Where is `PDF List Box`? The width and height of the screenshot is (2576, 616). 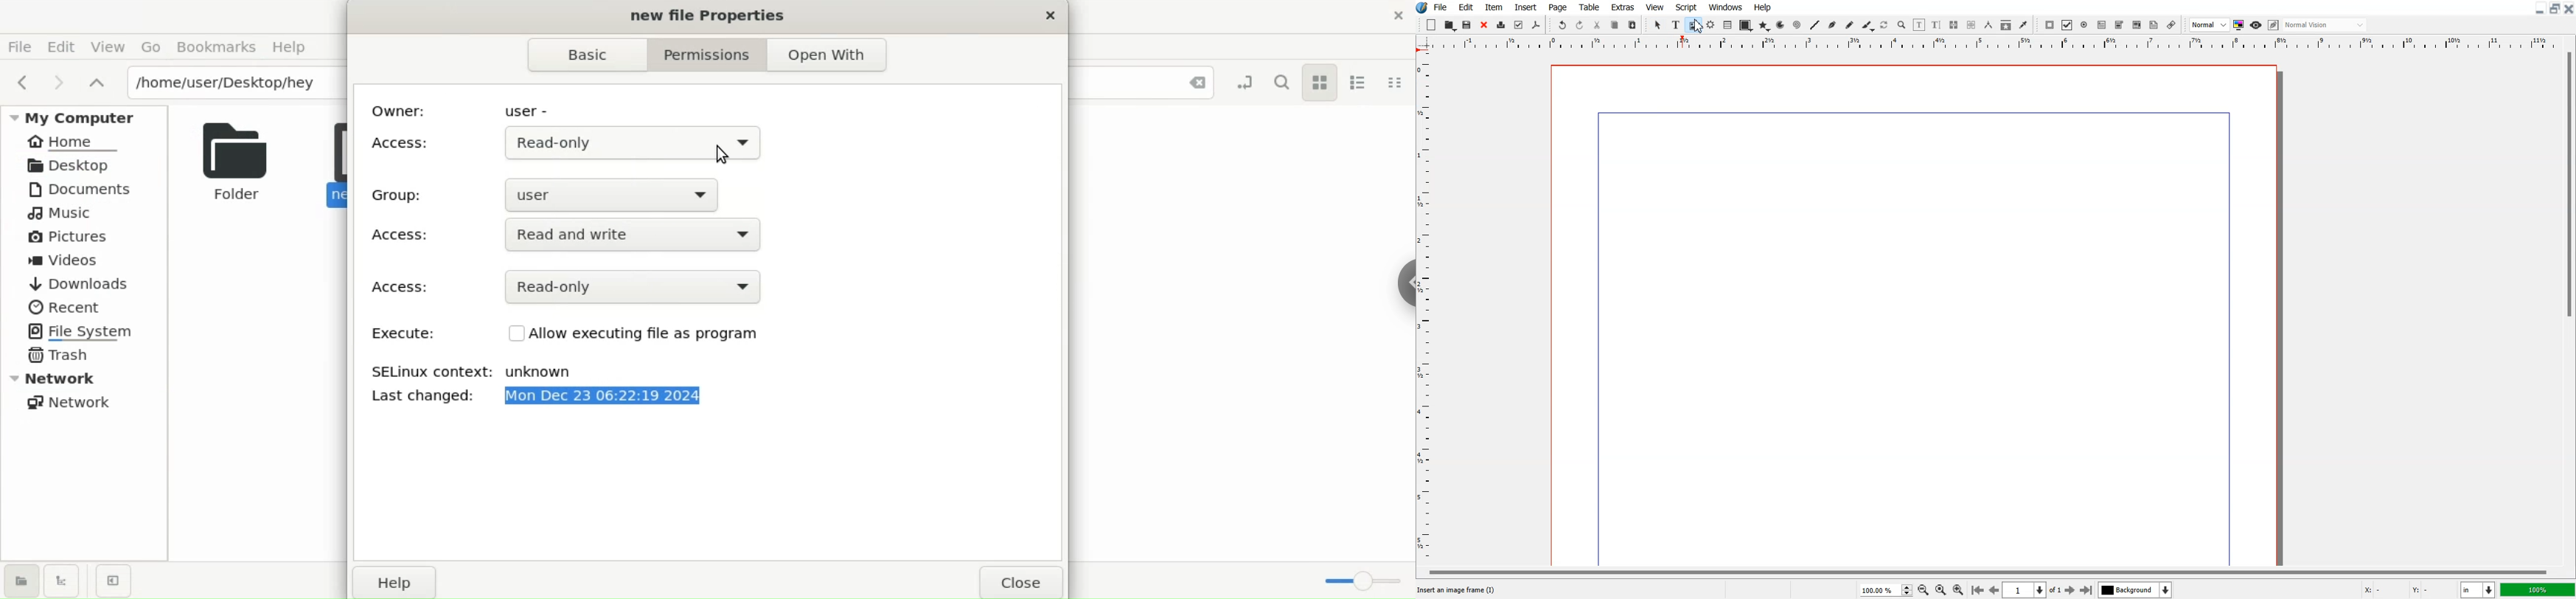 PDF List Box is located at coordinates (2138, 25).